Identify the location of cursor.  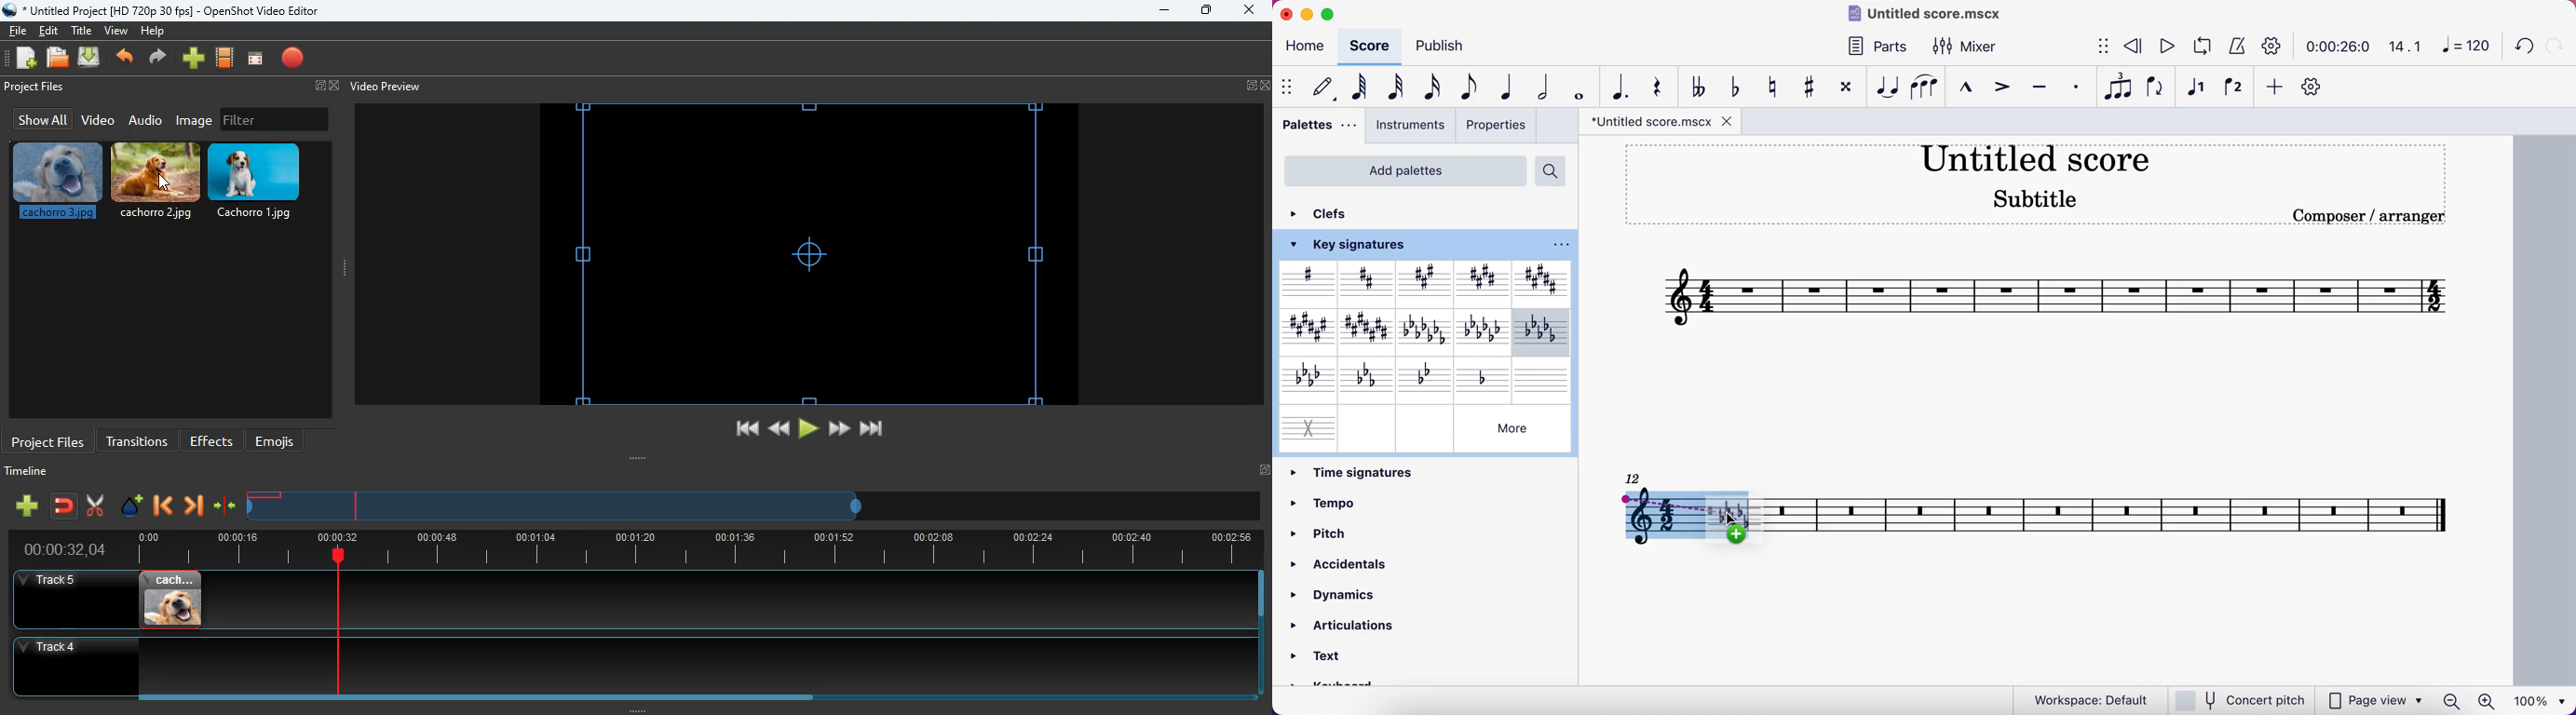
(1730, 524).